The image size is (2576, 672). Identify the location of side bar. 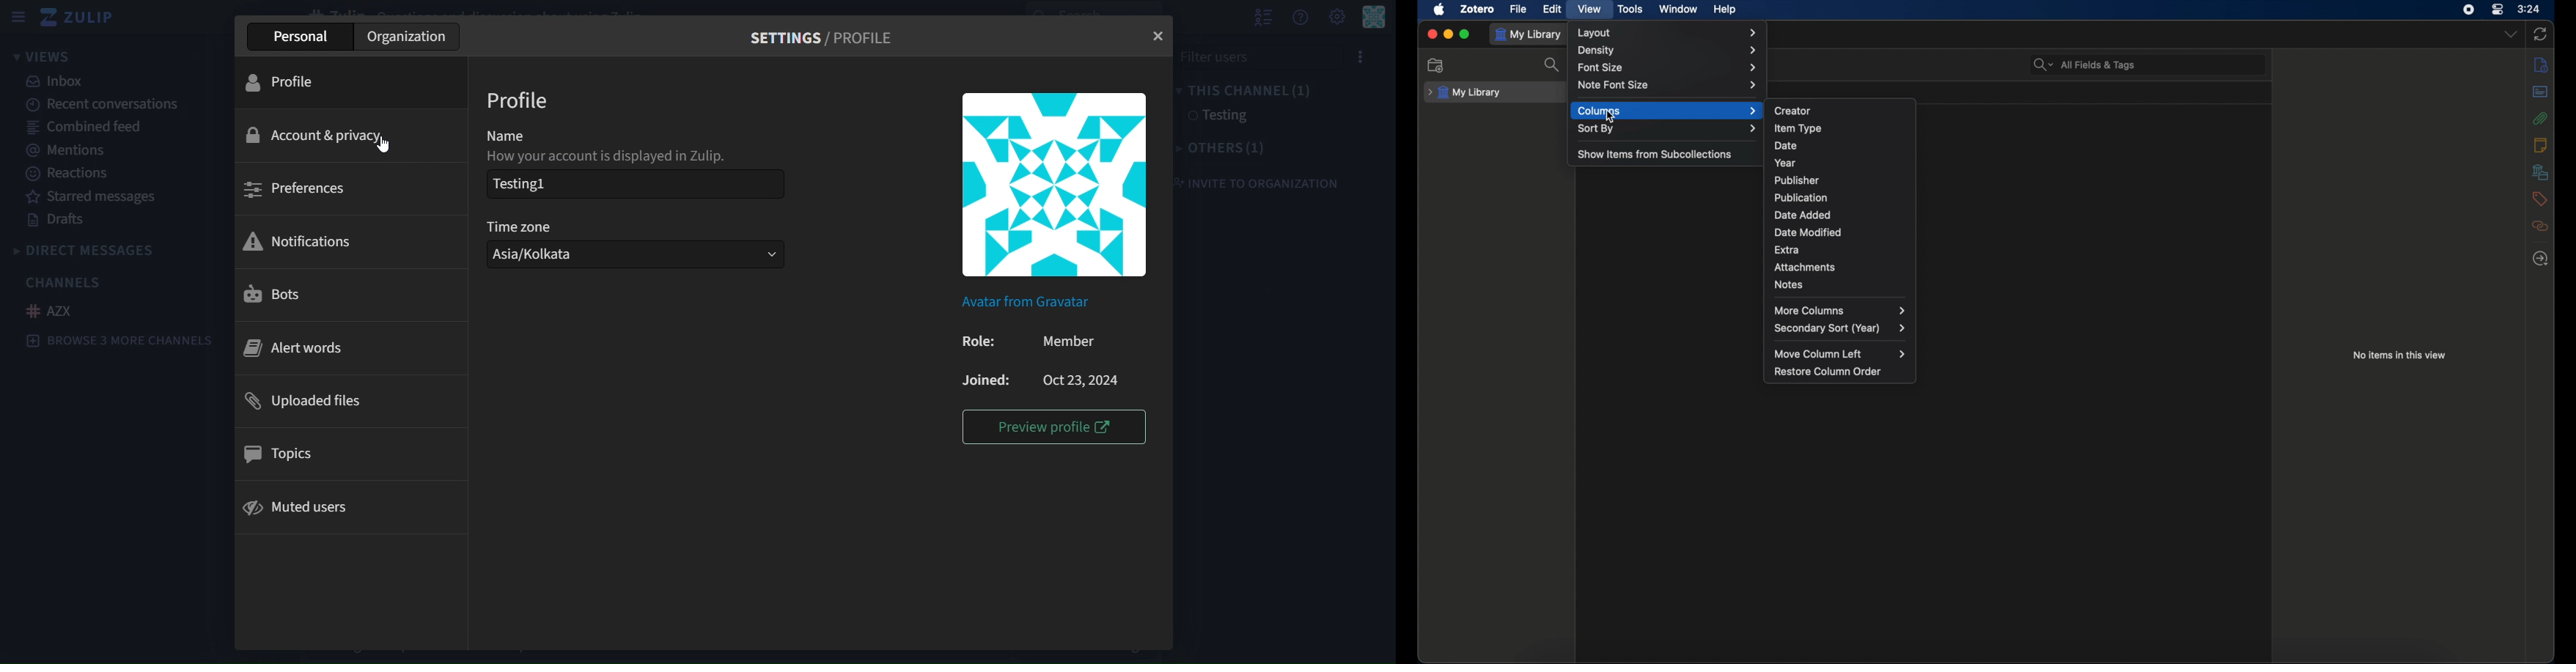
(17, 17).